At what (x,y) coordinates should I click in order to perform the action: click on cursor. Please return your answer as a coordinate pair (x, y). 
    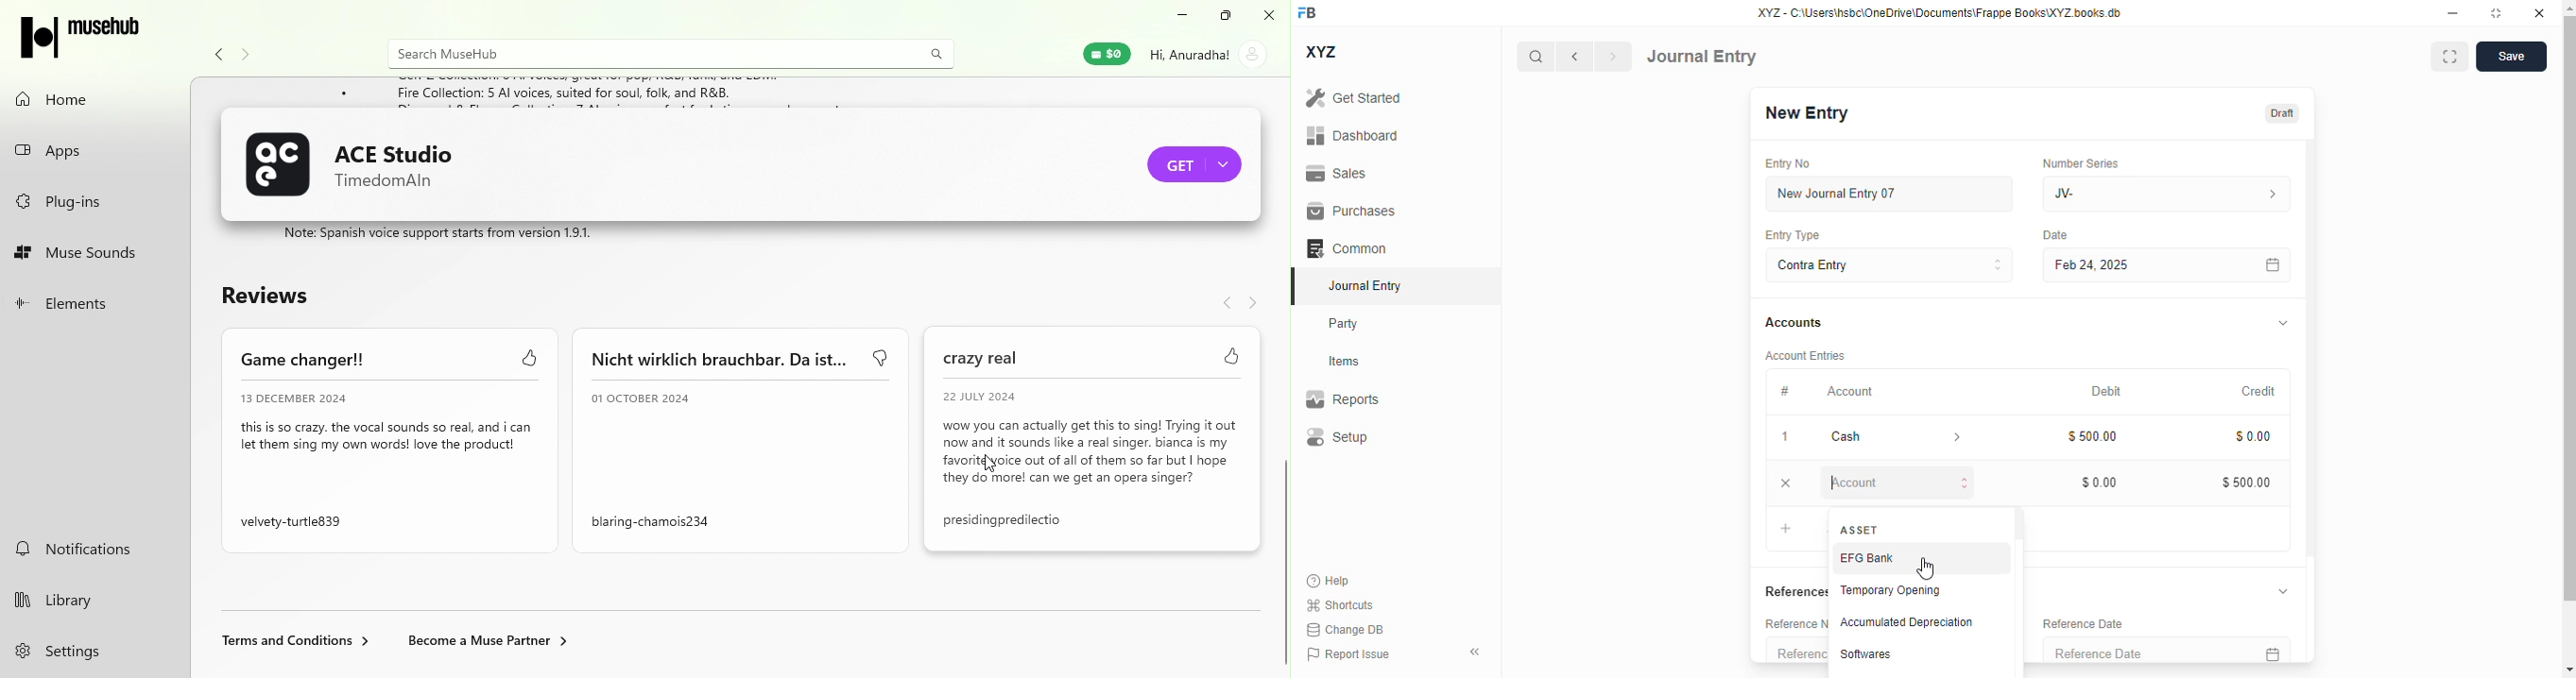
    Looking at the image, I should click on (1925, 569).